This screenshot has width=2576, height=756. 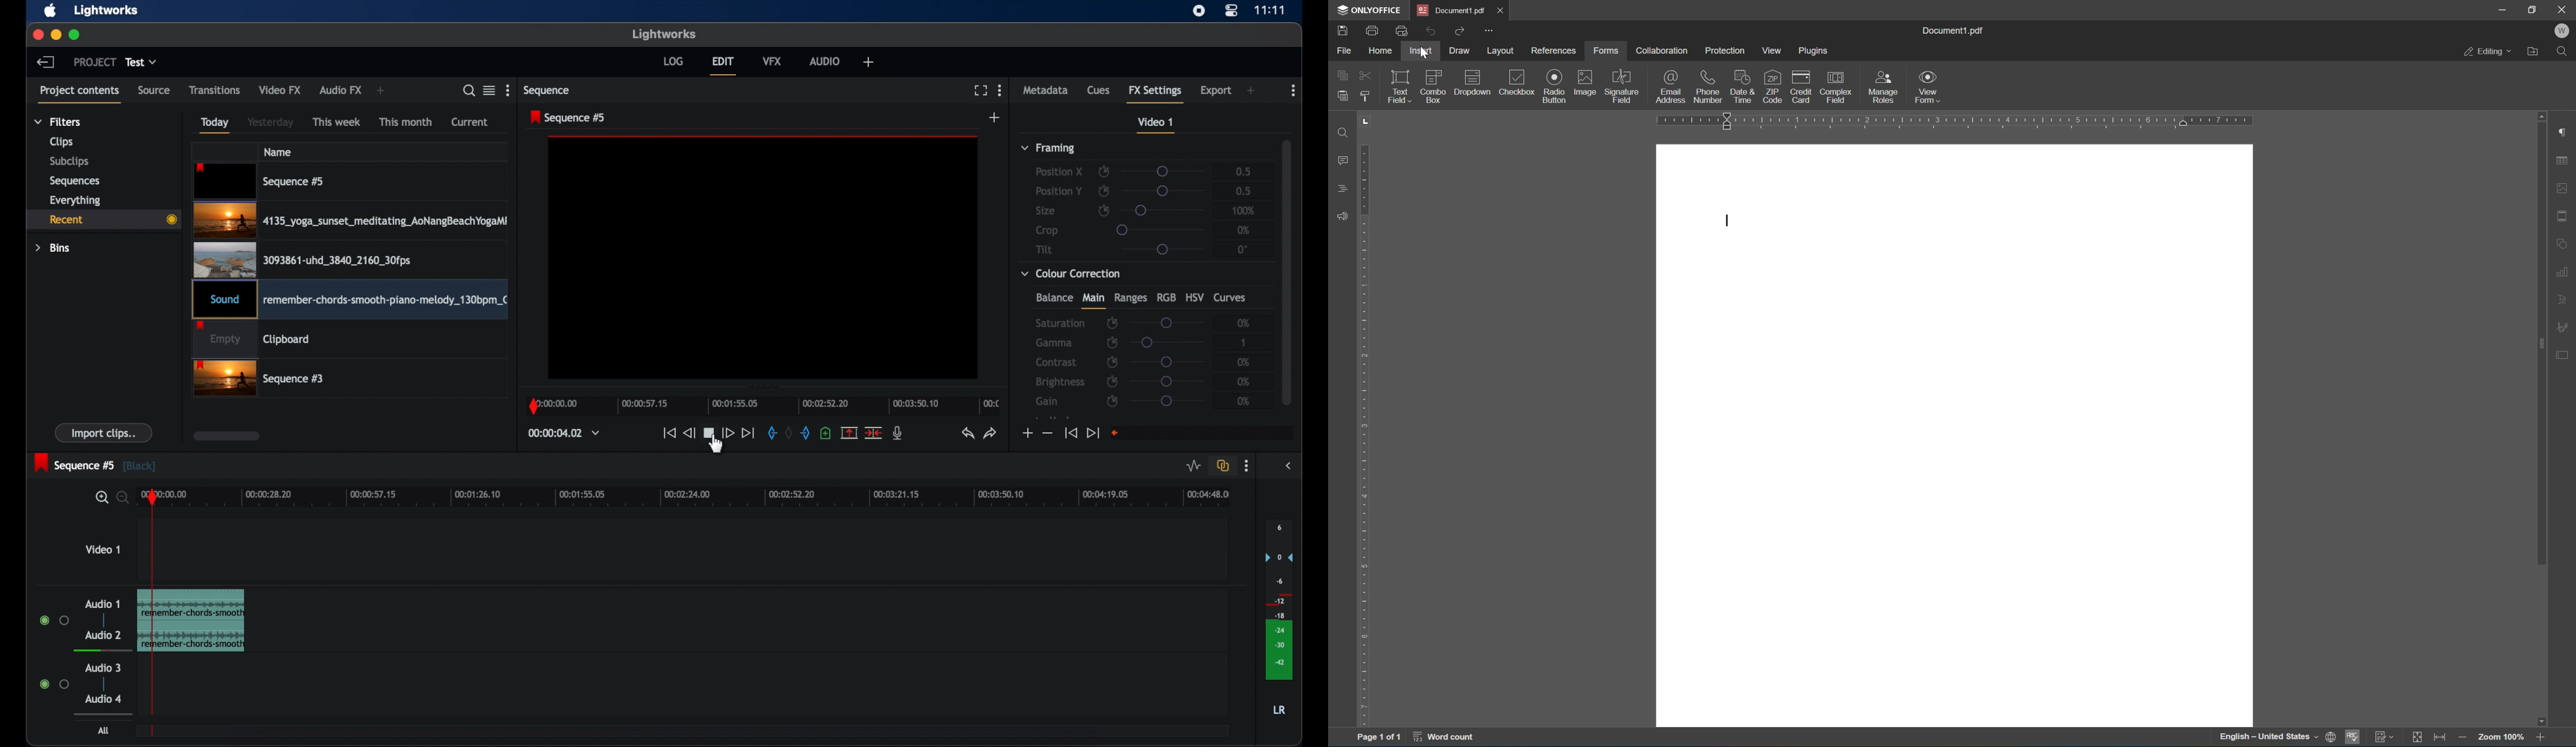 What do you see at coordinates (705, 499) in the screenshot?
I see `timeline scale` at bounding box center [705, 499].